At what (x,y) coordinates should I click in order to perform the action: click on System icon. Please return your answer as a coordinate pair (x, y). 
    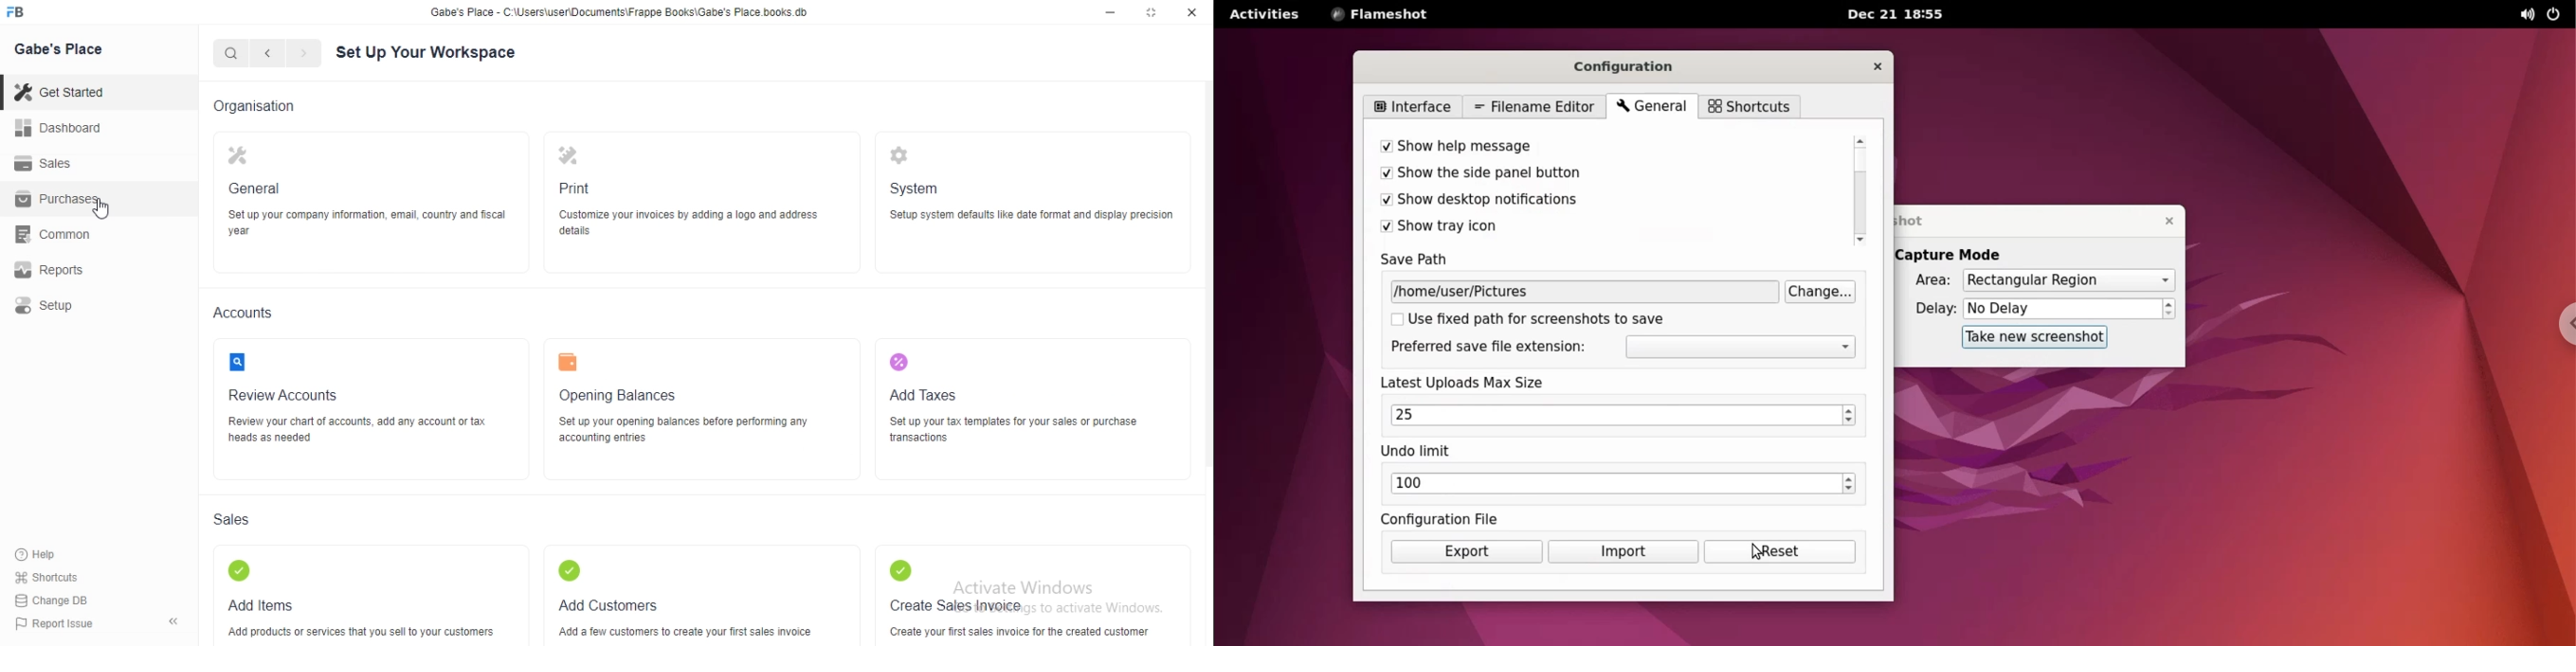
    Looking at the image, I should click on (898, 155).